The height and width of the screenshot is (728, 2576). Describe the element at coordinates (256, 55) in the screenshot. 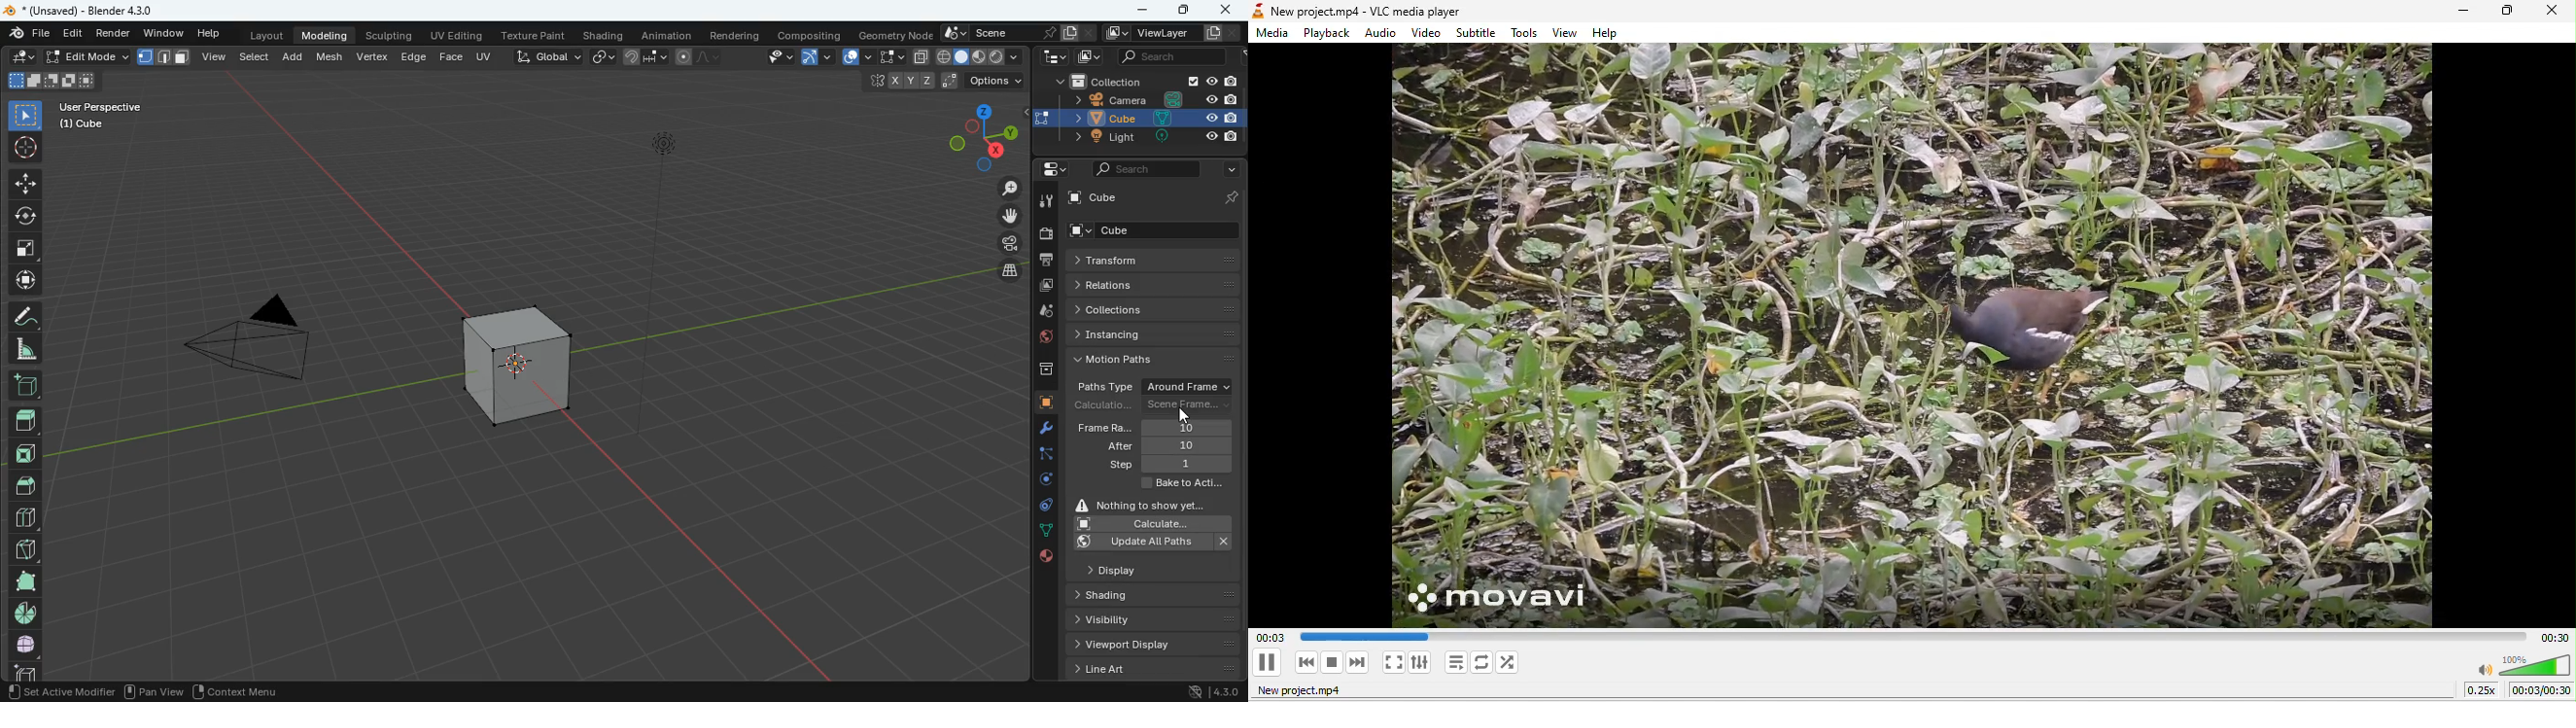

I see `select` at that location.